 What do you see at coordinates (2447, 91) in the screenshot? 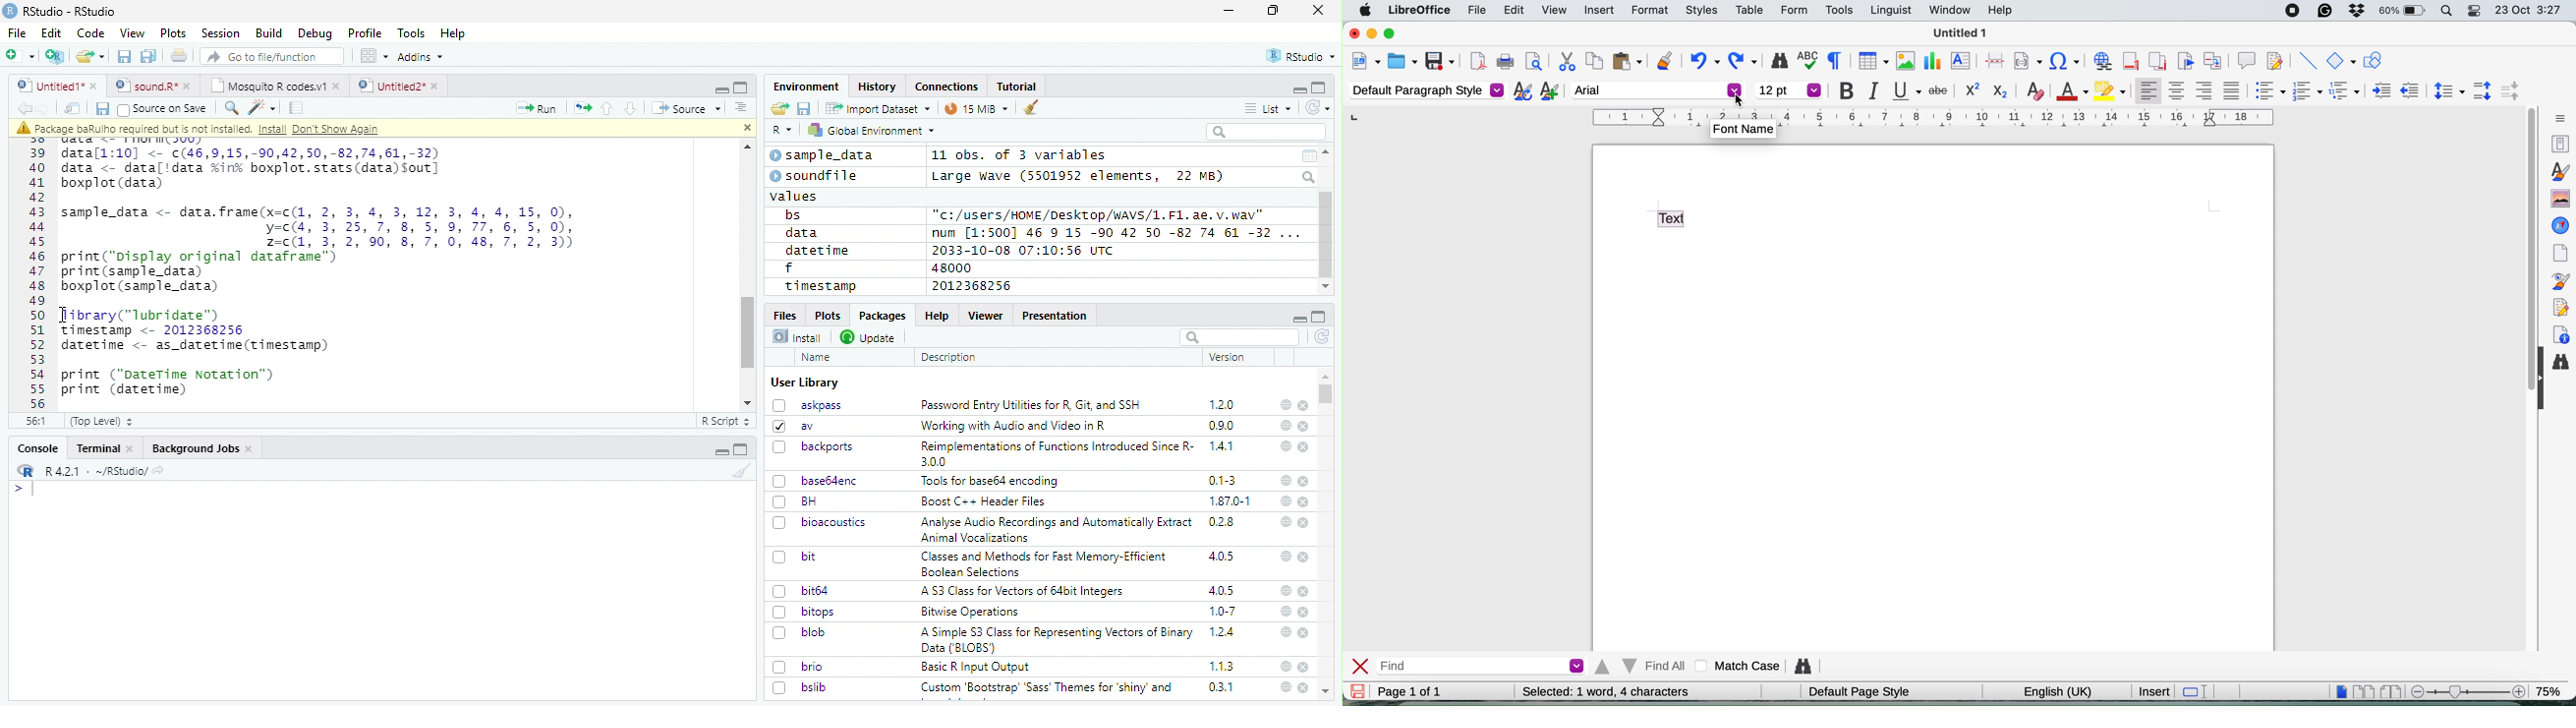
I see `set line spacing` at bounding box center [2447, 91].